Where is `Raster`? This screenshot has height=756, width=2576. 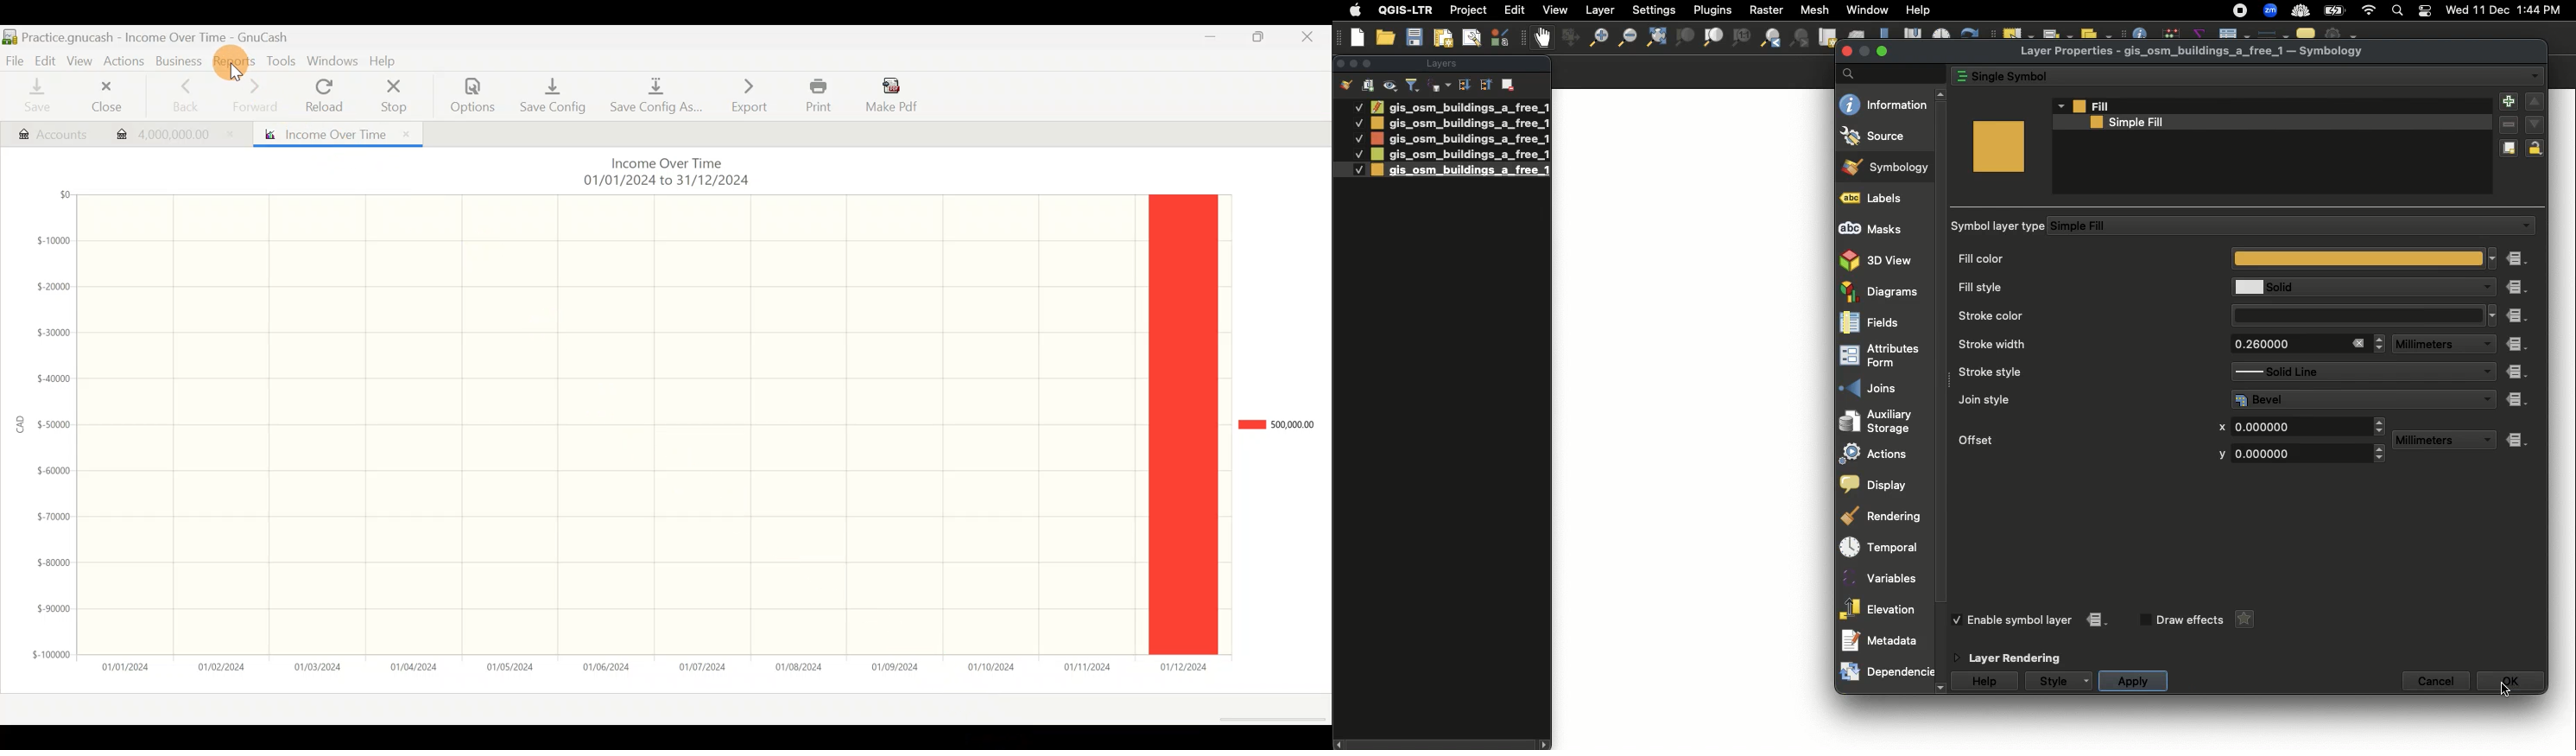 Raster is located at coordinates (1764, 10).